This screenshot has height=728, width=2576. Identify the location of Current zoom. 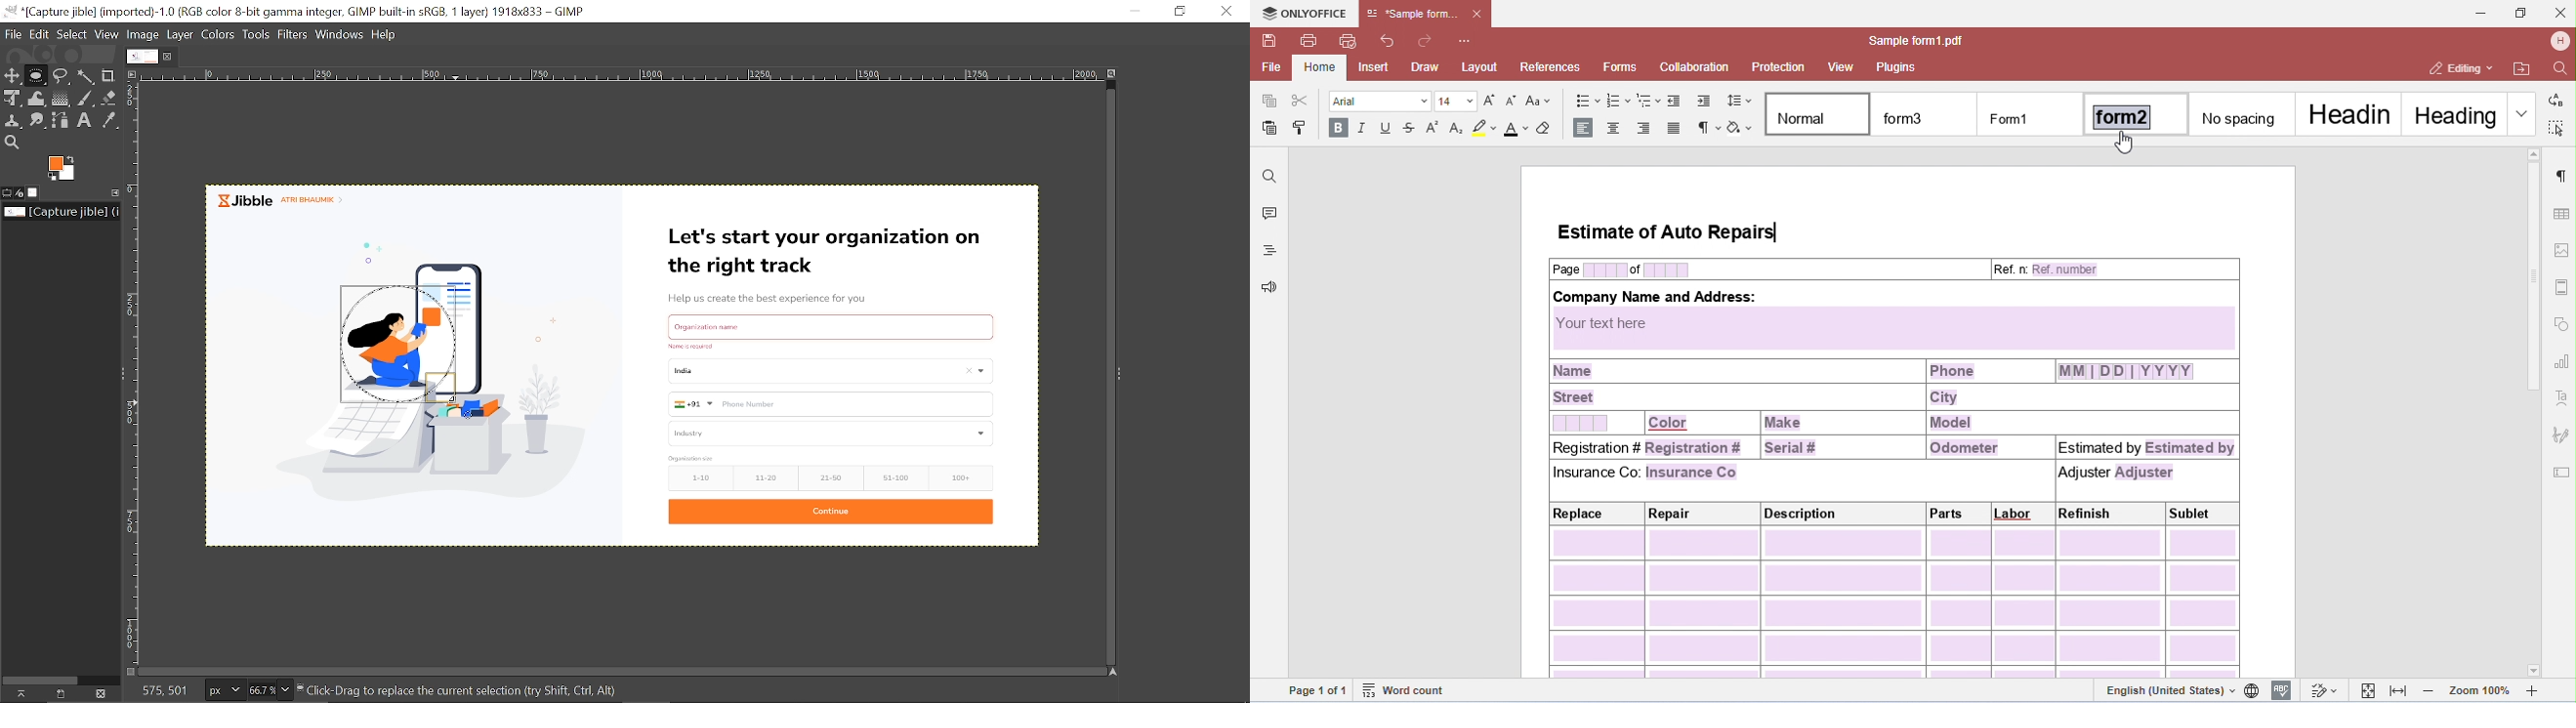
(260, 690).